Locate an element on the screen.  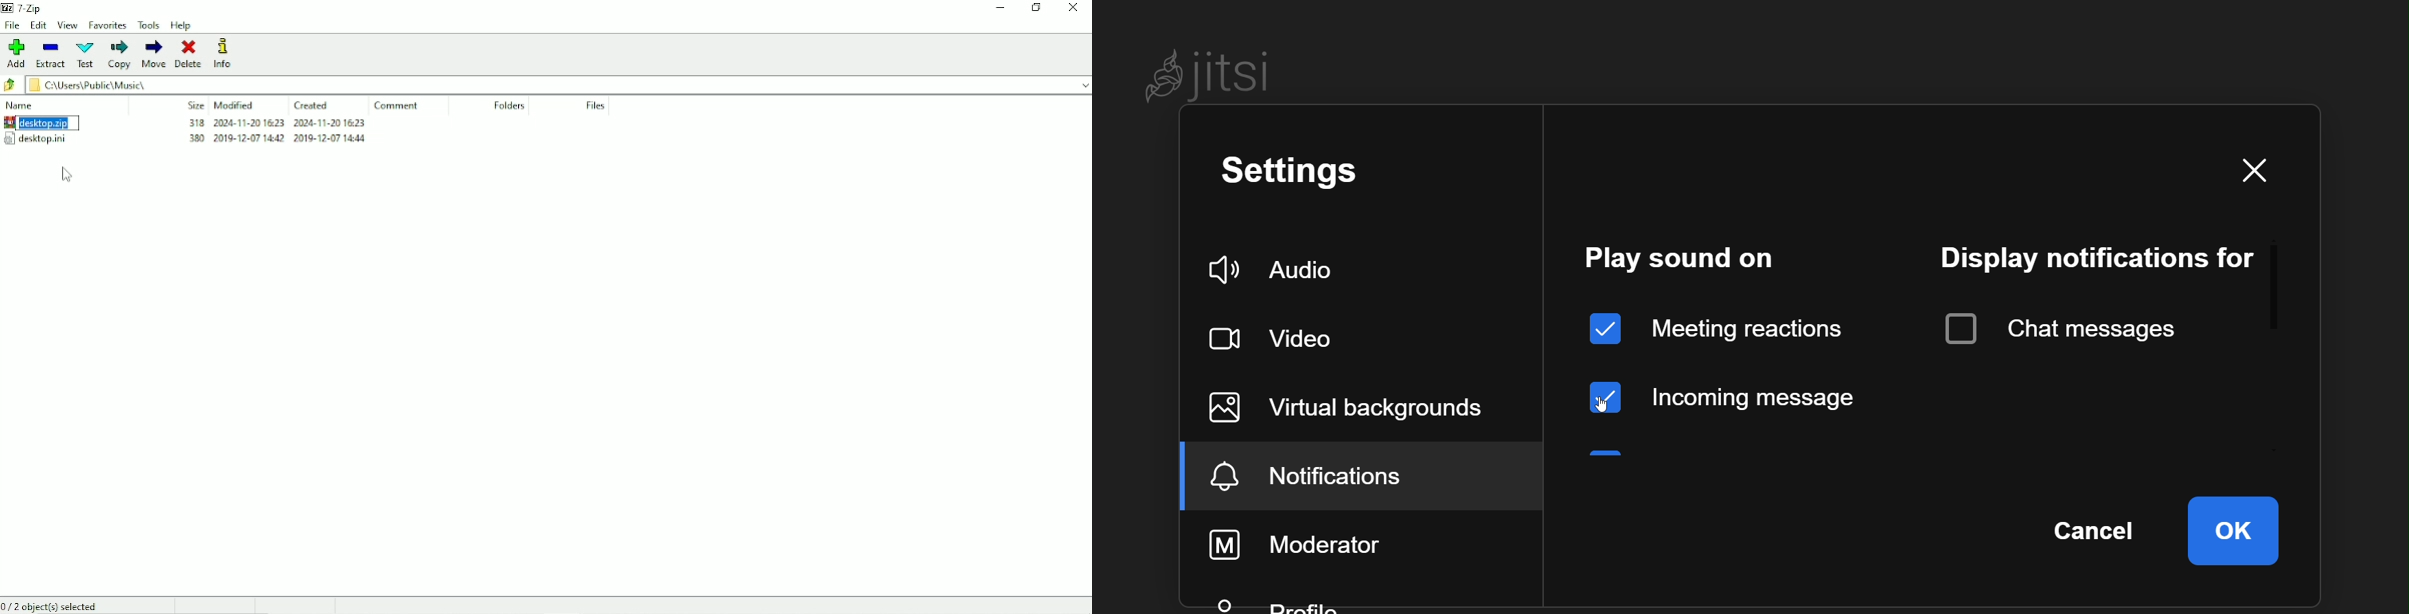
318 2024-11-201623 2024-11-20 1623
MW 200207140 2016-207 kd is located at coordinates (278, 135).